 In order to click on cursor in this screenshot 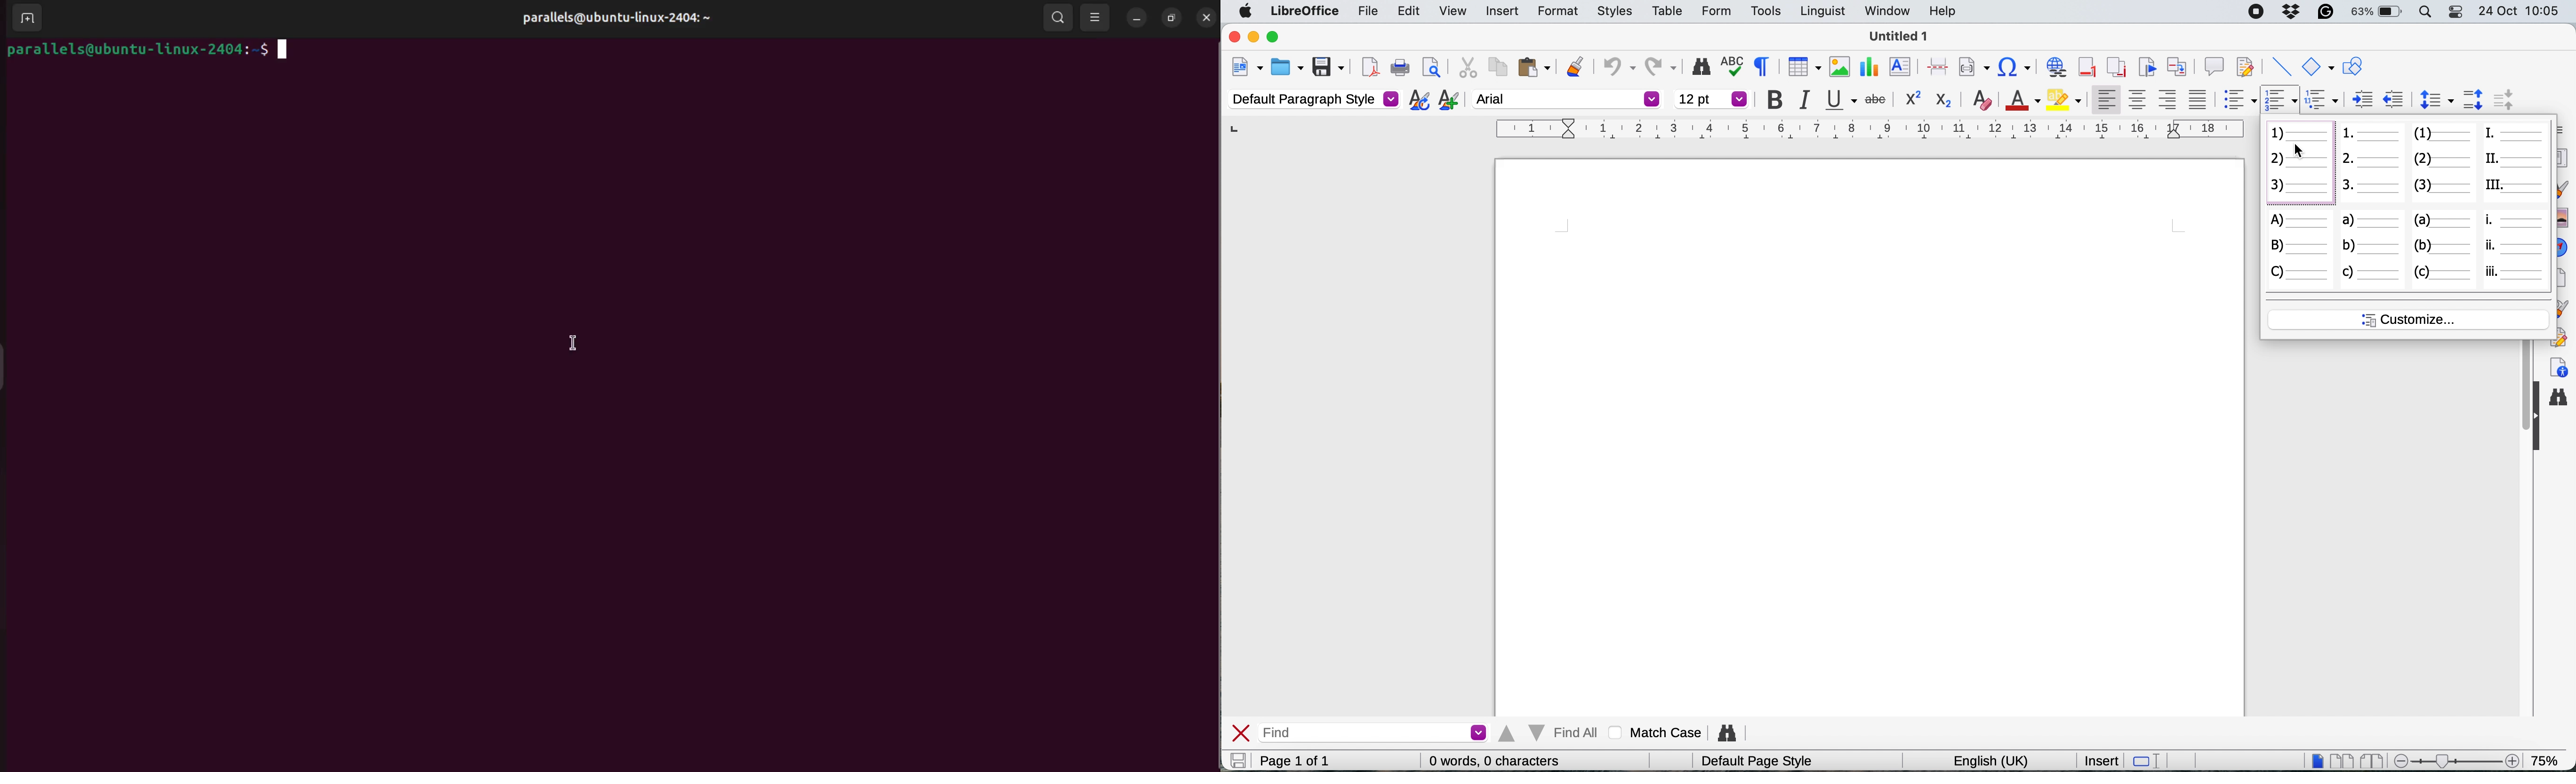, I will do `click(575, 341)`.